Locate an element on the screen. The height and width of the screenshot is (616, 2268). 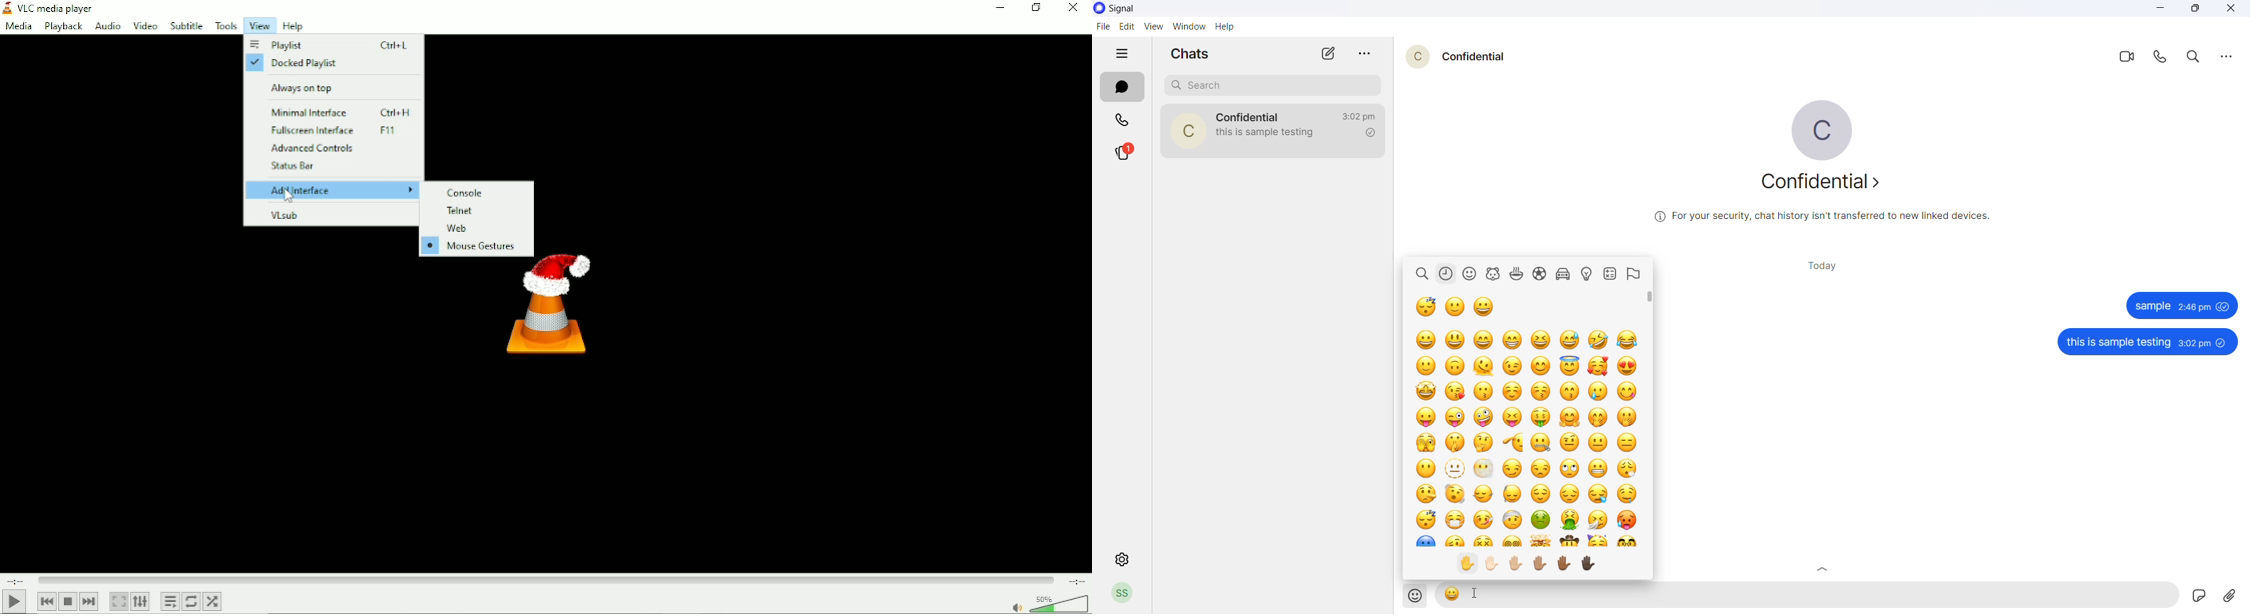
flag emojis is located at coordinates (1633, 275).